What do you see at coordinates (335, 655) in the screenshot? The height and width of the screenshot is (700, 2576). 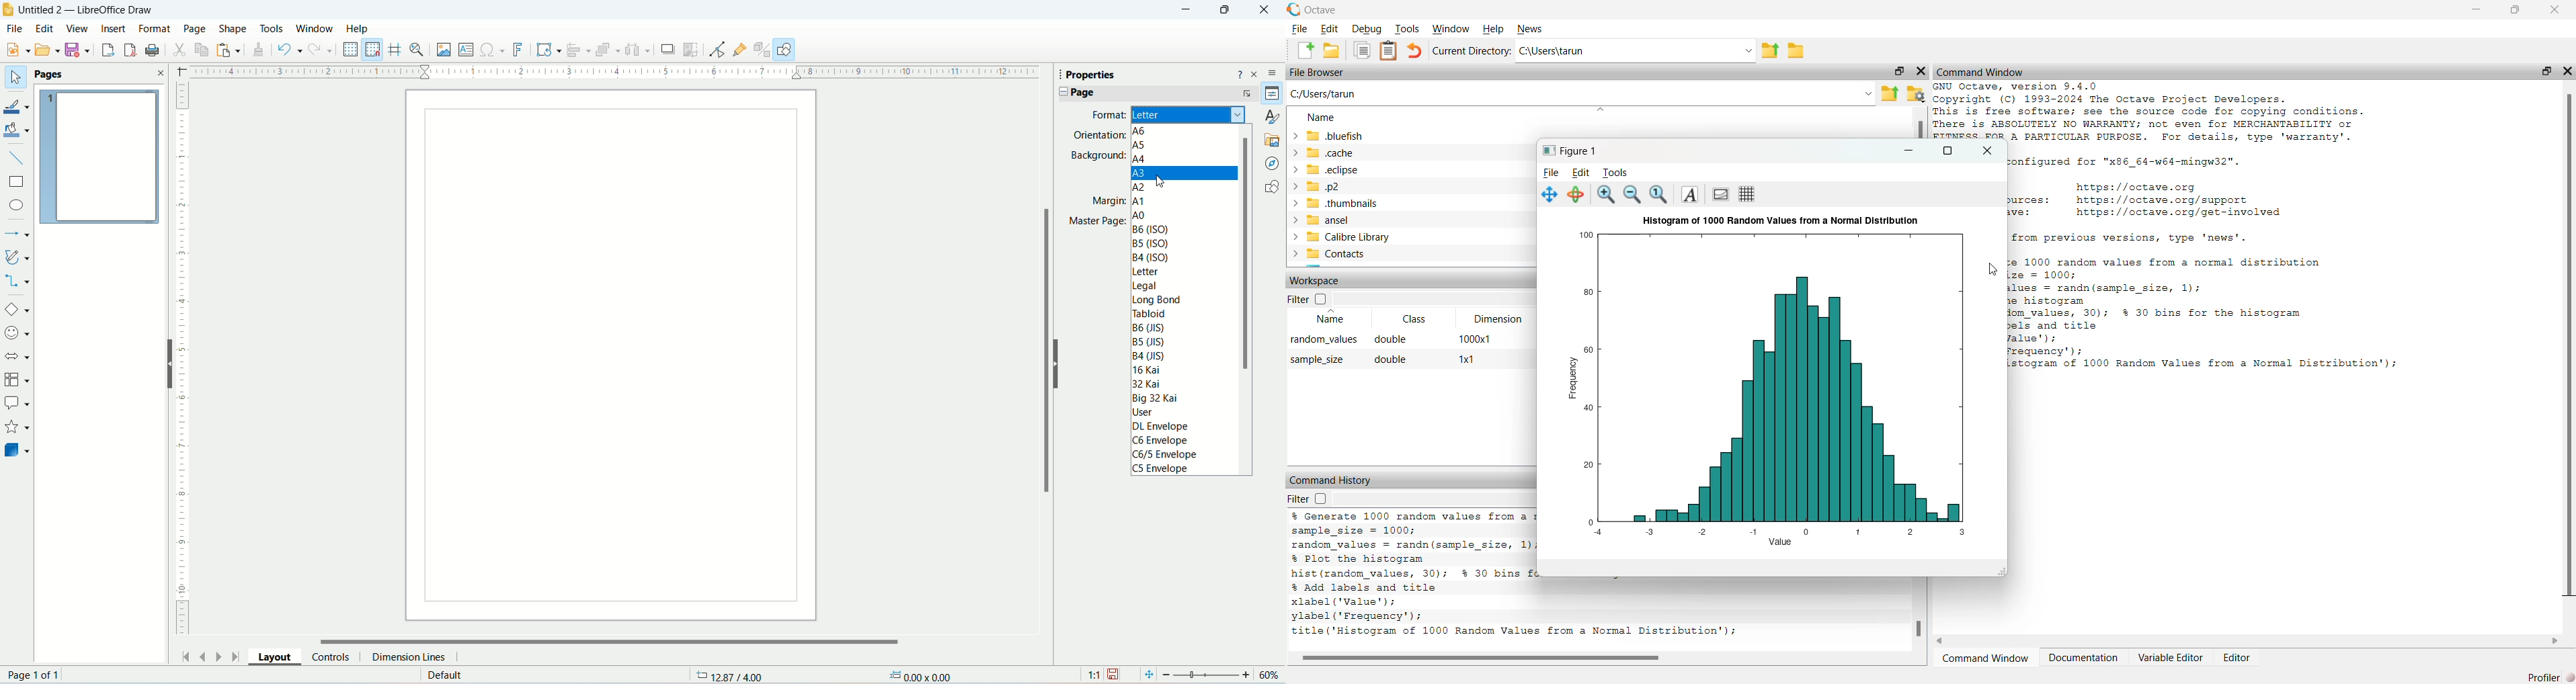 I see `controls` at bounding box center [335, 655].